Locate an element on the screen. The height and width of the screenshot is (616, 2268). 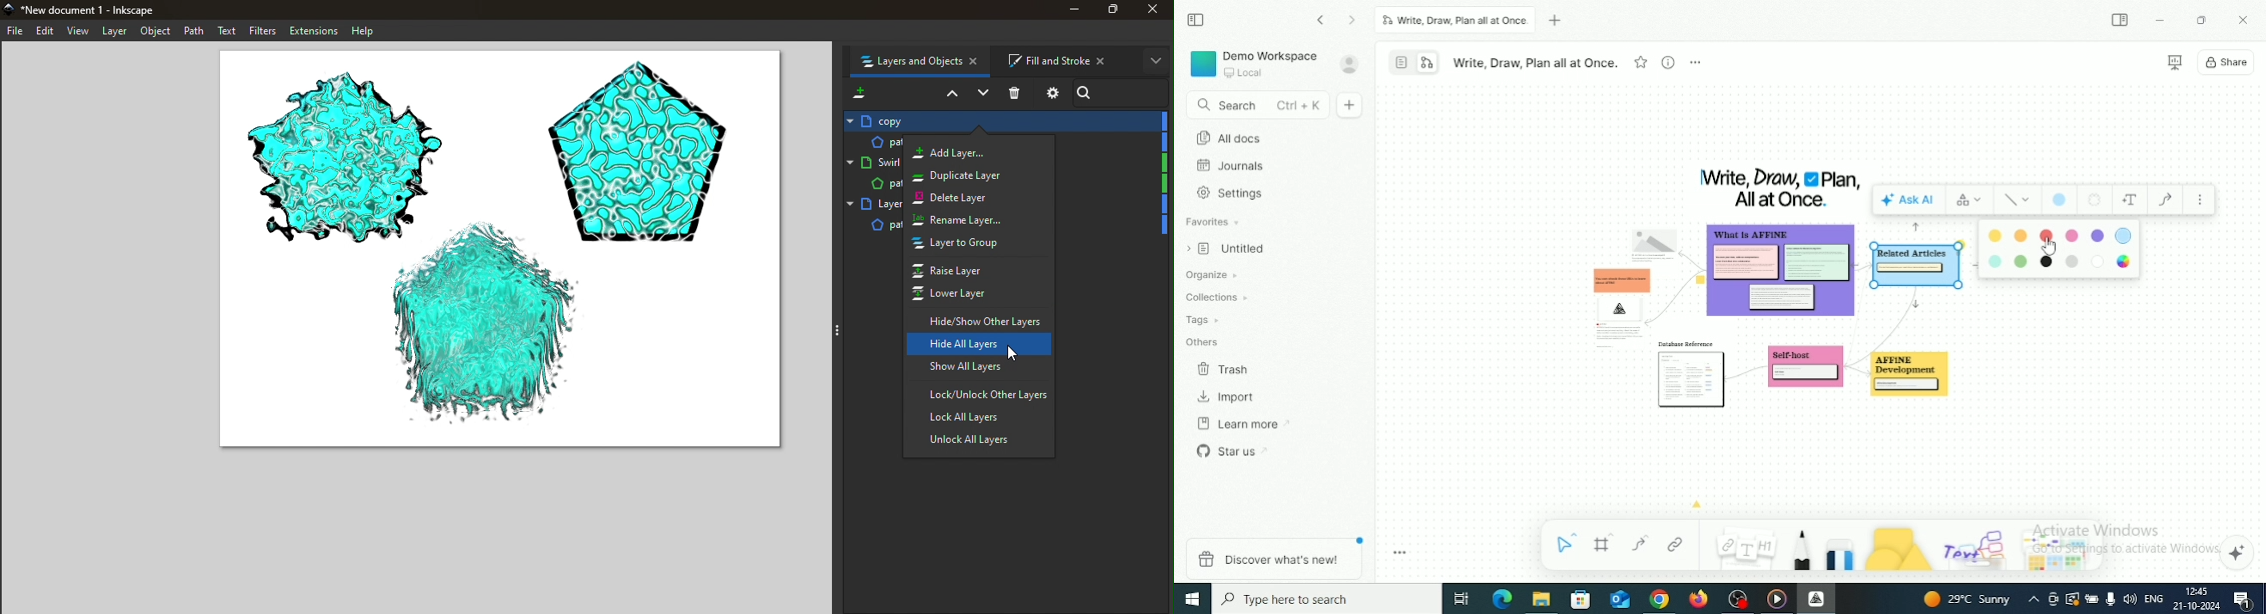
Switch type is located at coordinates (1970, 198).